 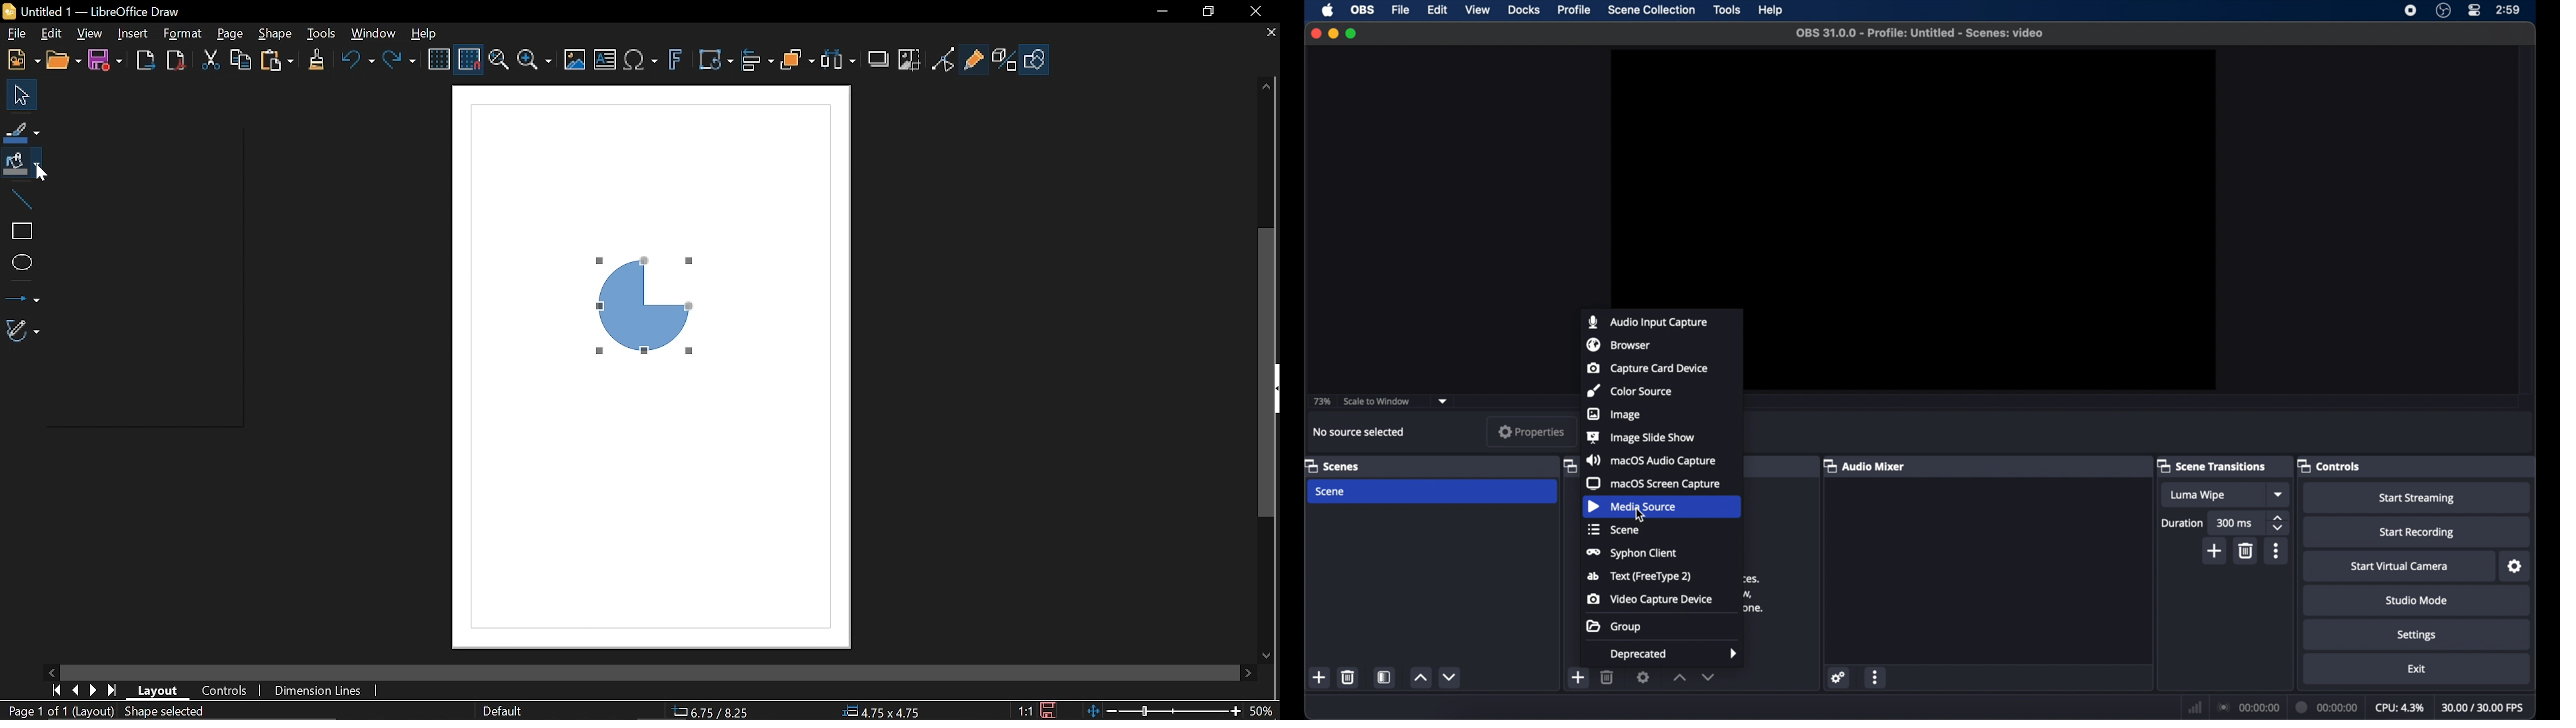 I want to click on Untitled 1 -- LibreOffice Draw, so click(x=125, y=10).